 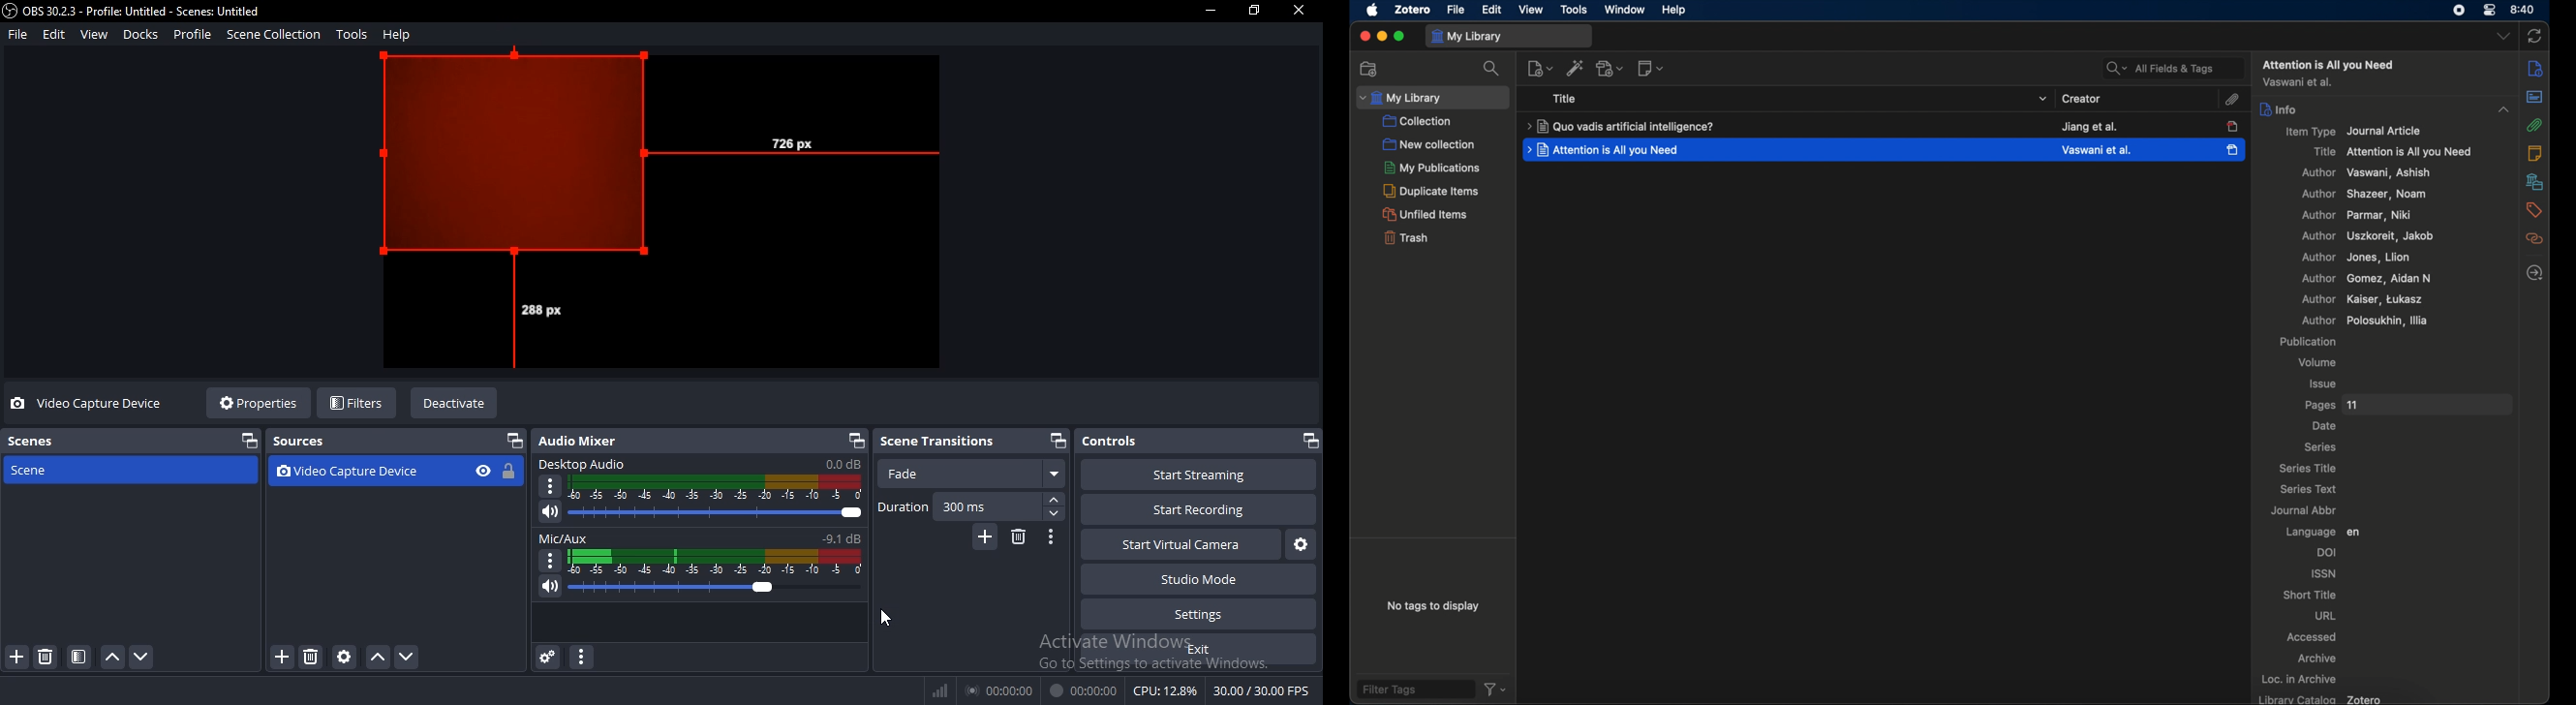 What do you see at coordinates (2366, 173) in the screenshot?
I see `author vaswani, ashish` at bounding box center [2366, 173].